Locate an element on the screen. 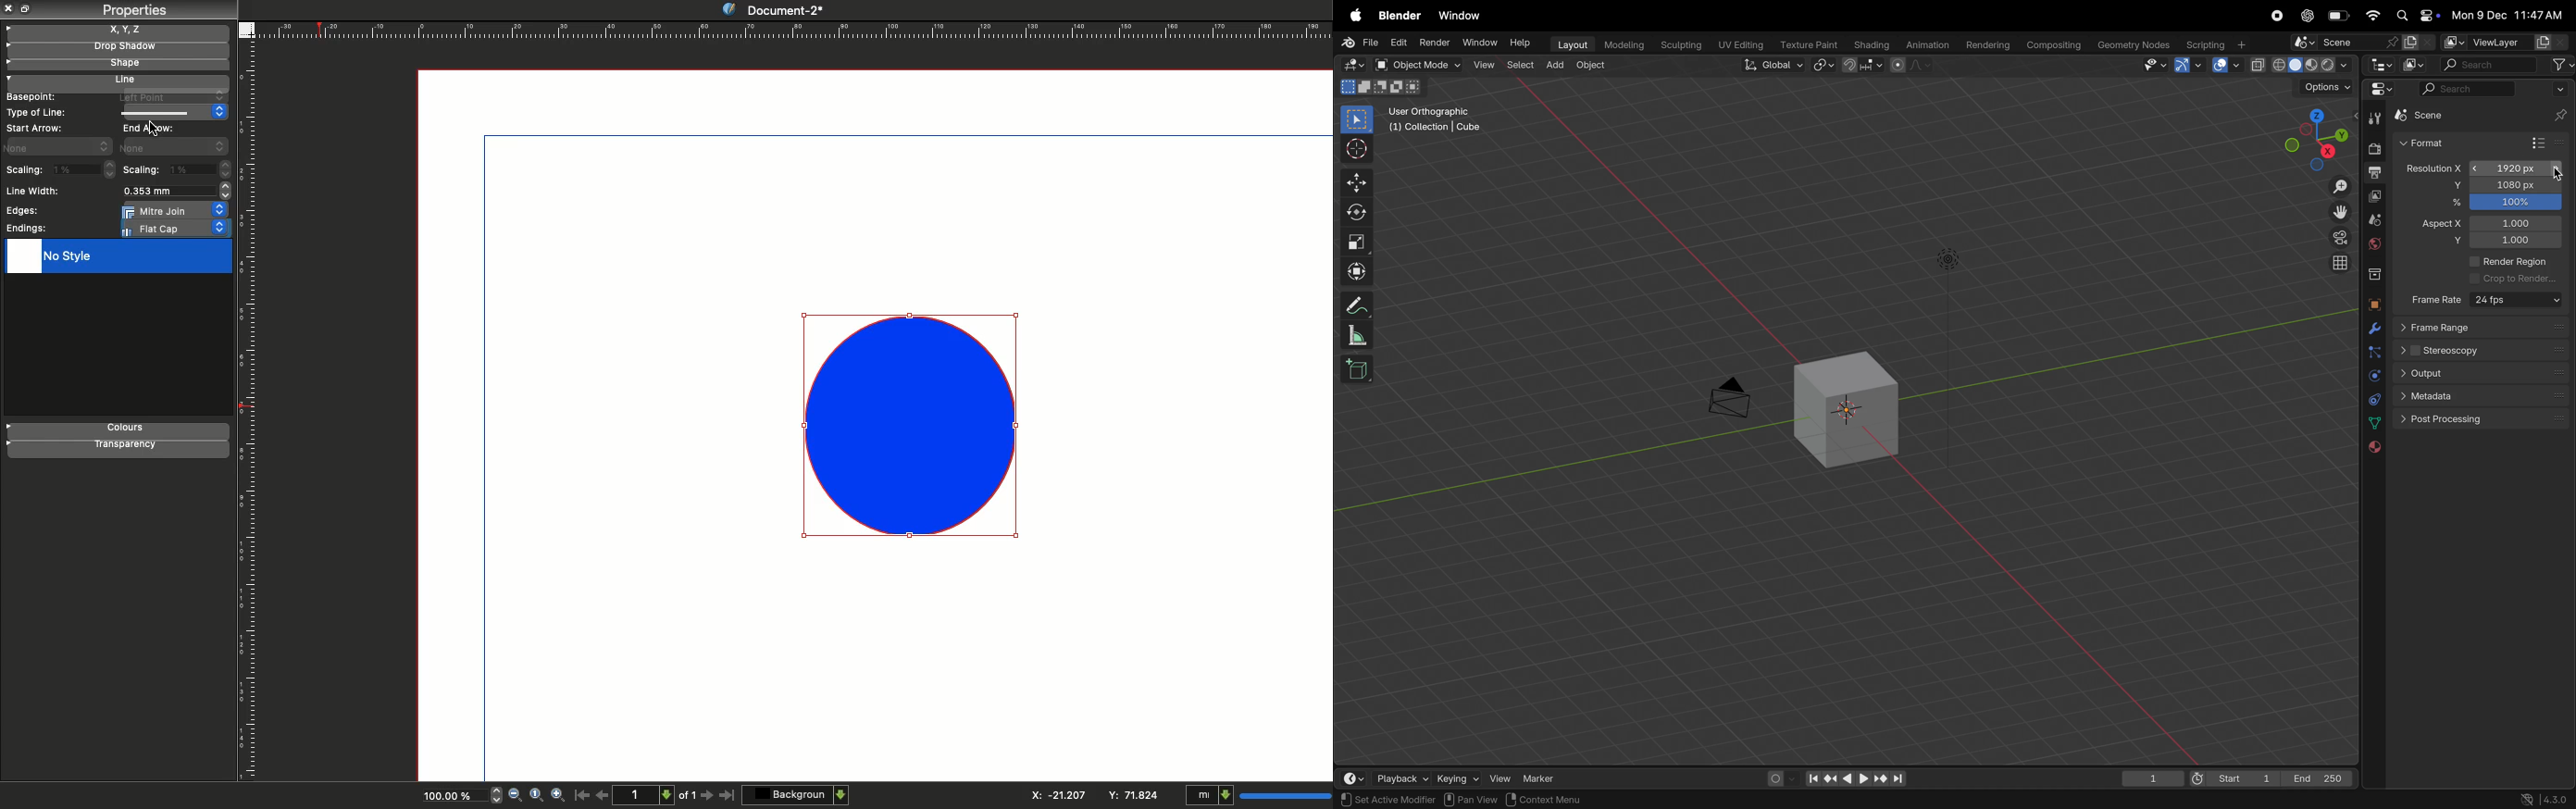  Render is located at coordinates (1437, 41).